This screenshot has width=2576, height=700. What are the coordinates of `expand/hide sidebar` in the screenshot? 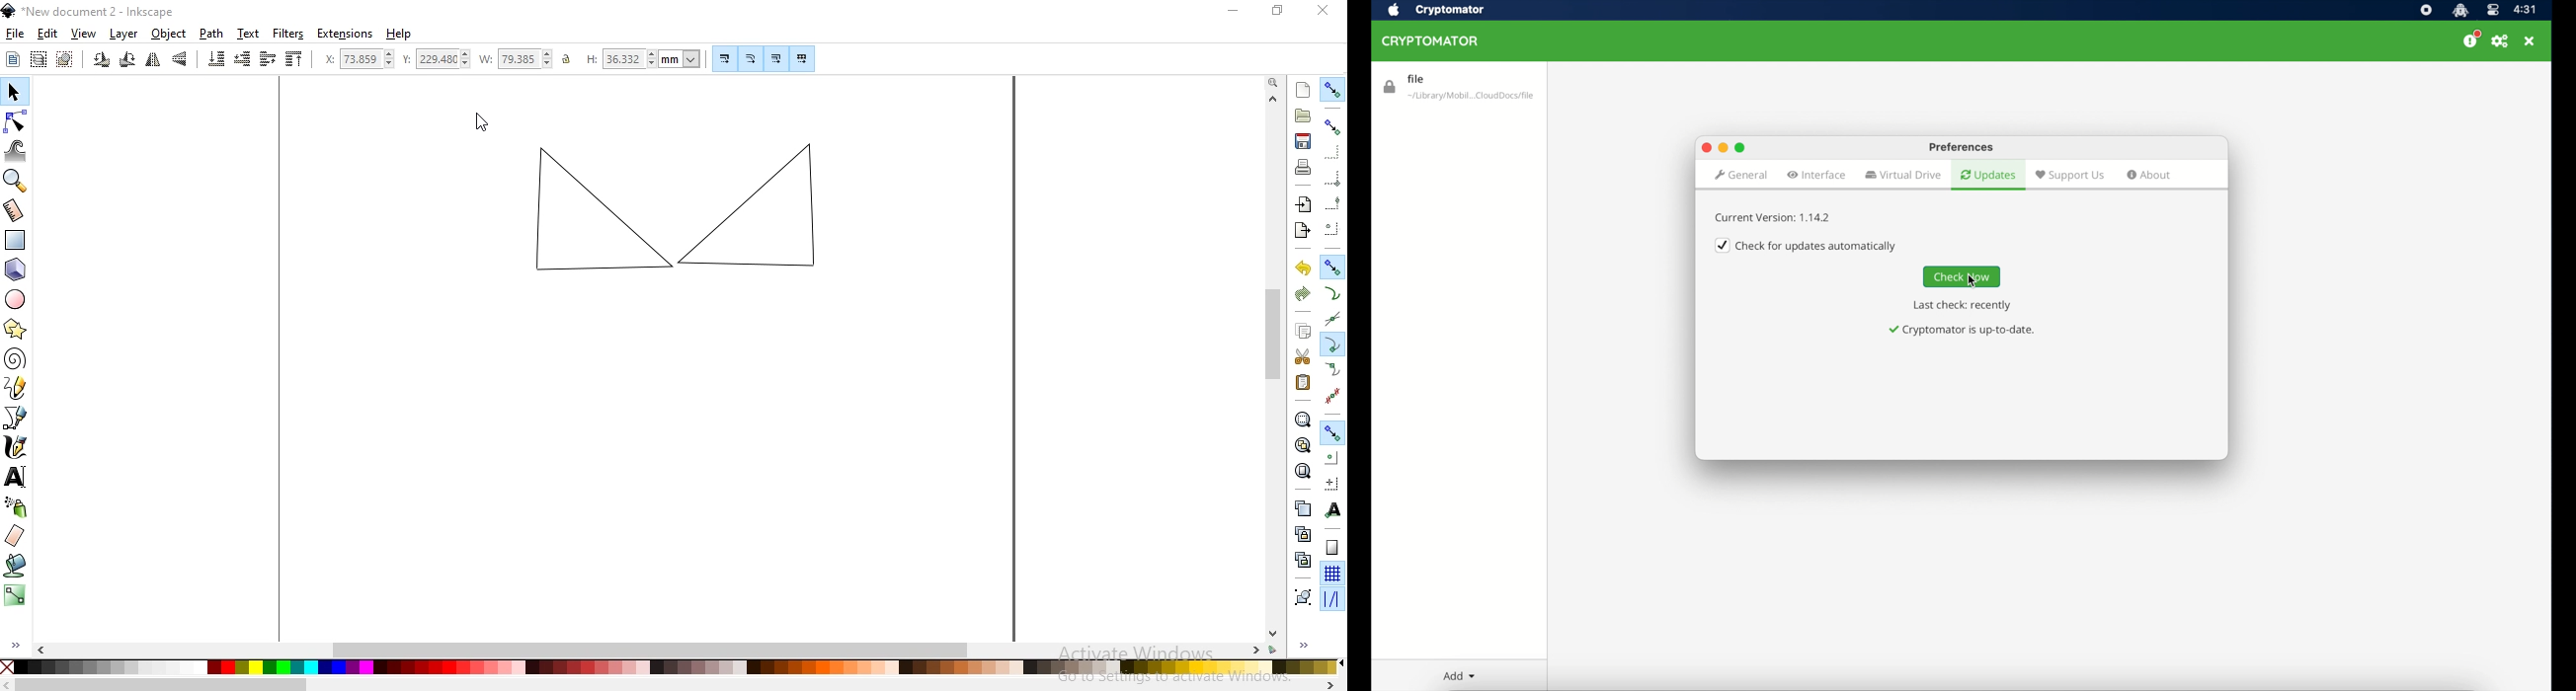 It's located at (1304, 648).